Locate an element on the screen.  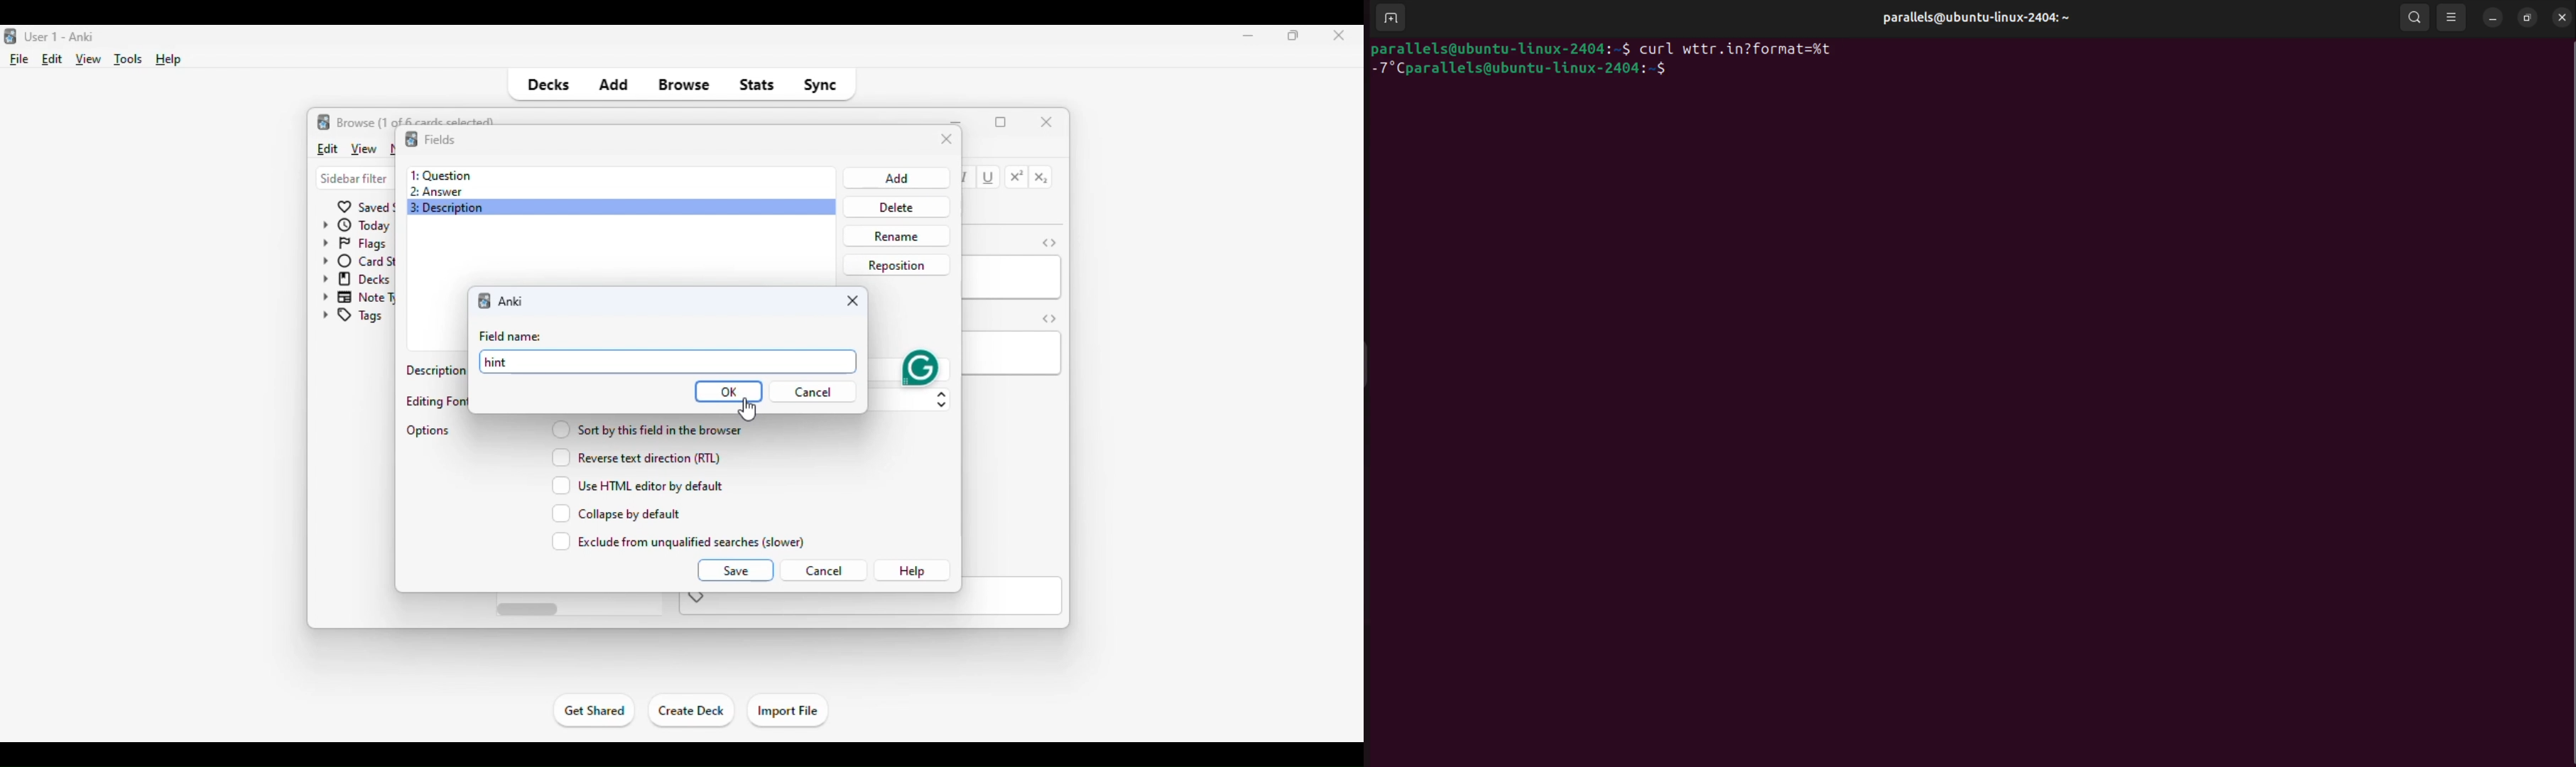
import file is located at coordinates (787, 712).